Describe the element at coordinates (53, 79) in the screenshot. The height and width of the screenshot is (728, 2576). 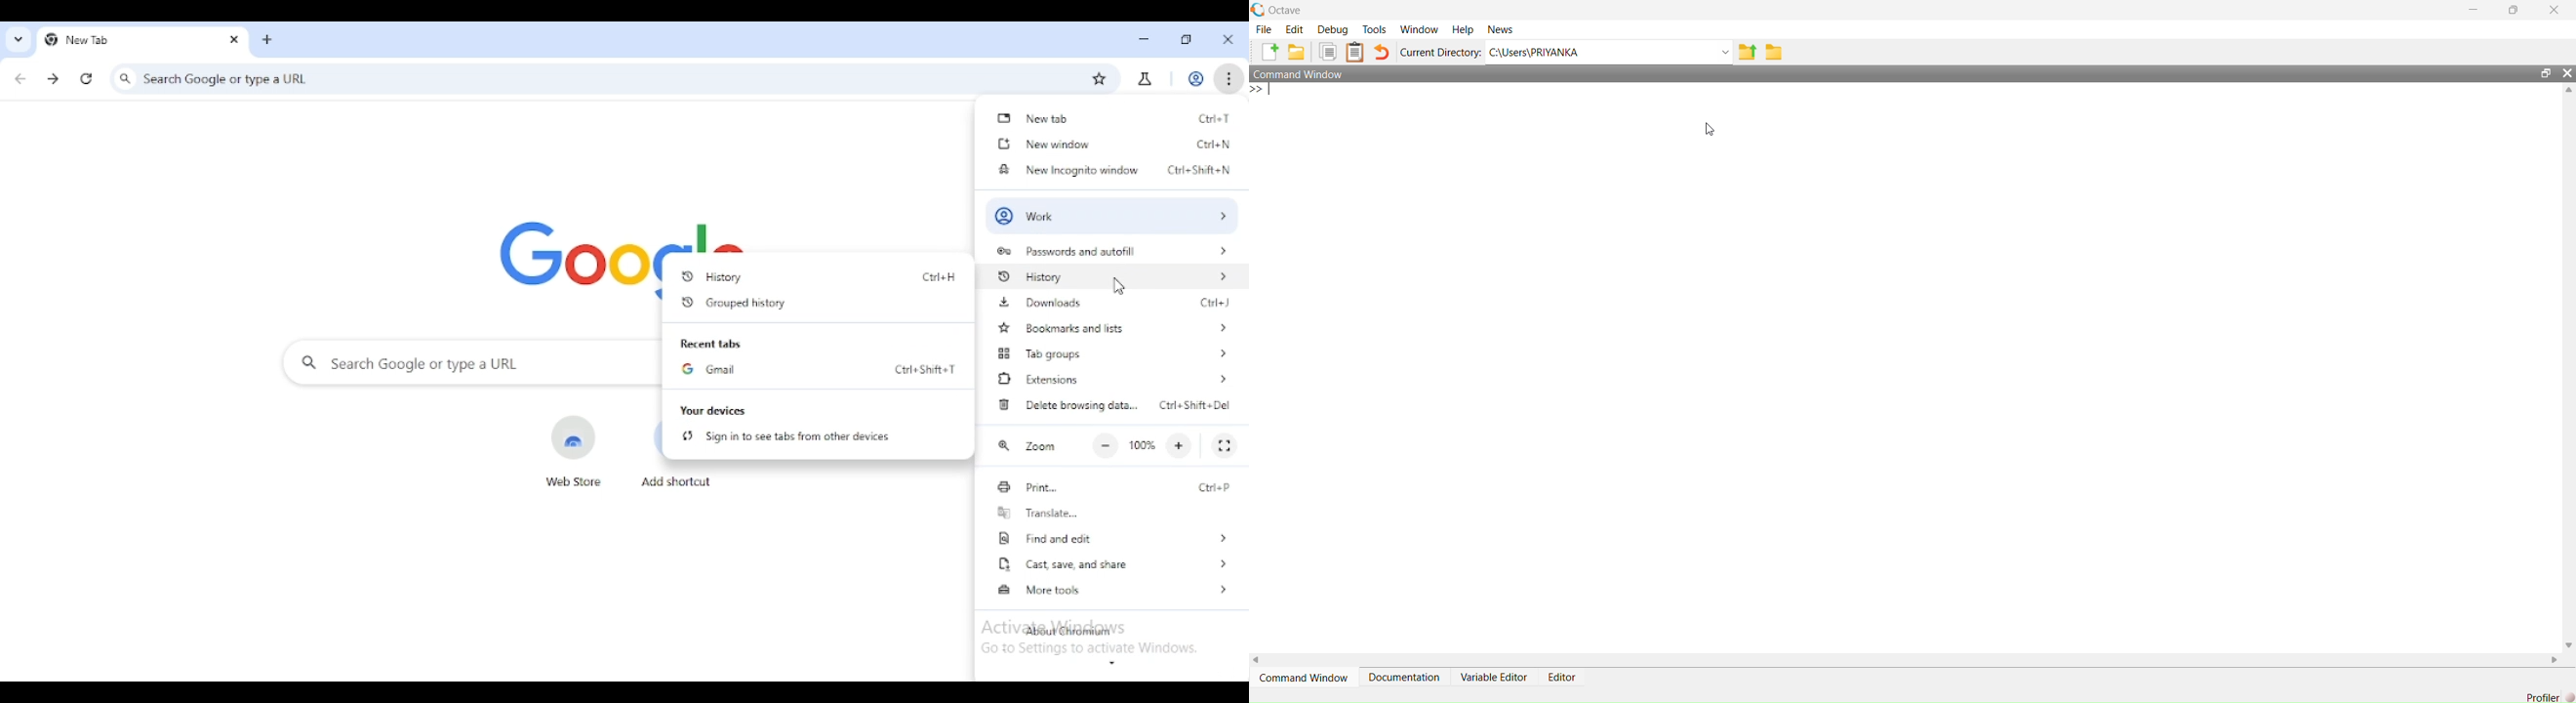
I see `click to go forward` at that location.